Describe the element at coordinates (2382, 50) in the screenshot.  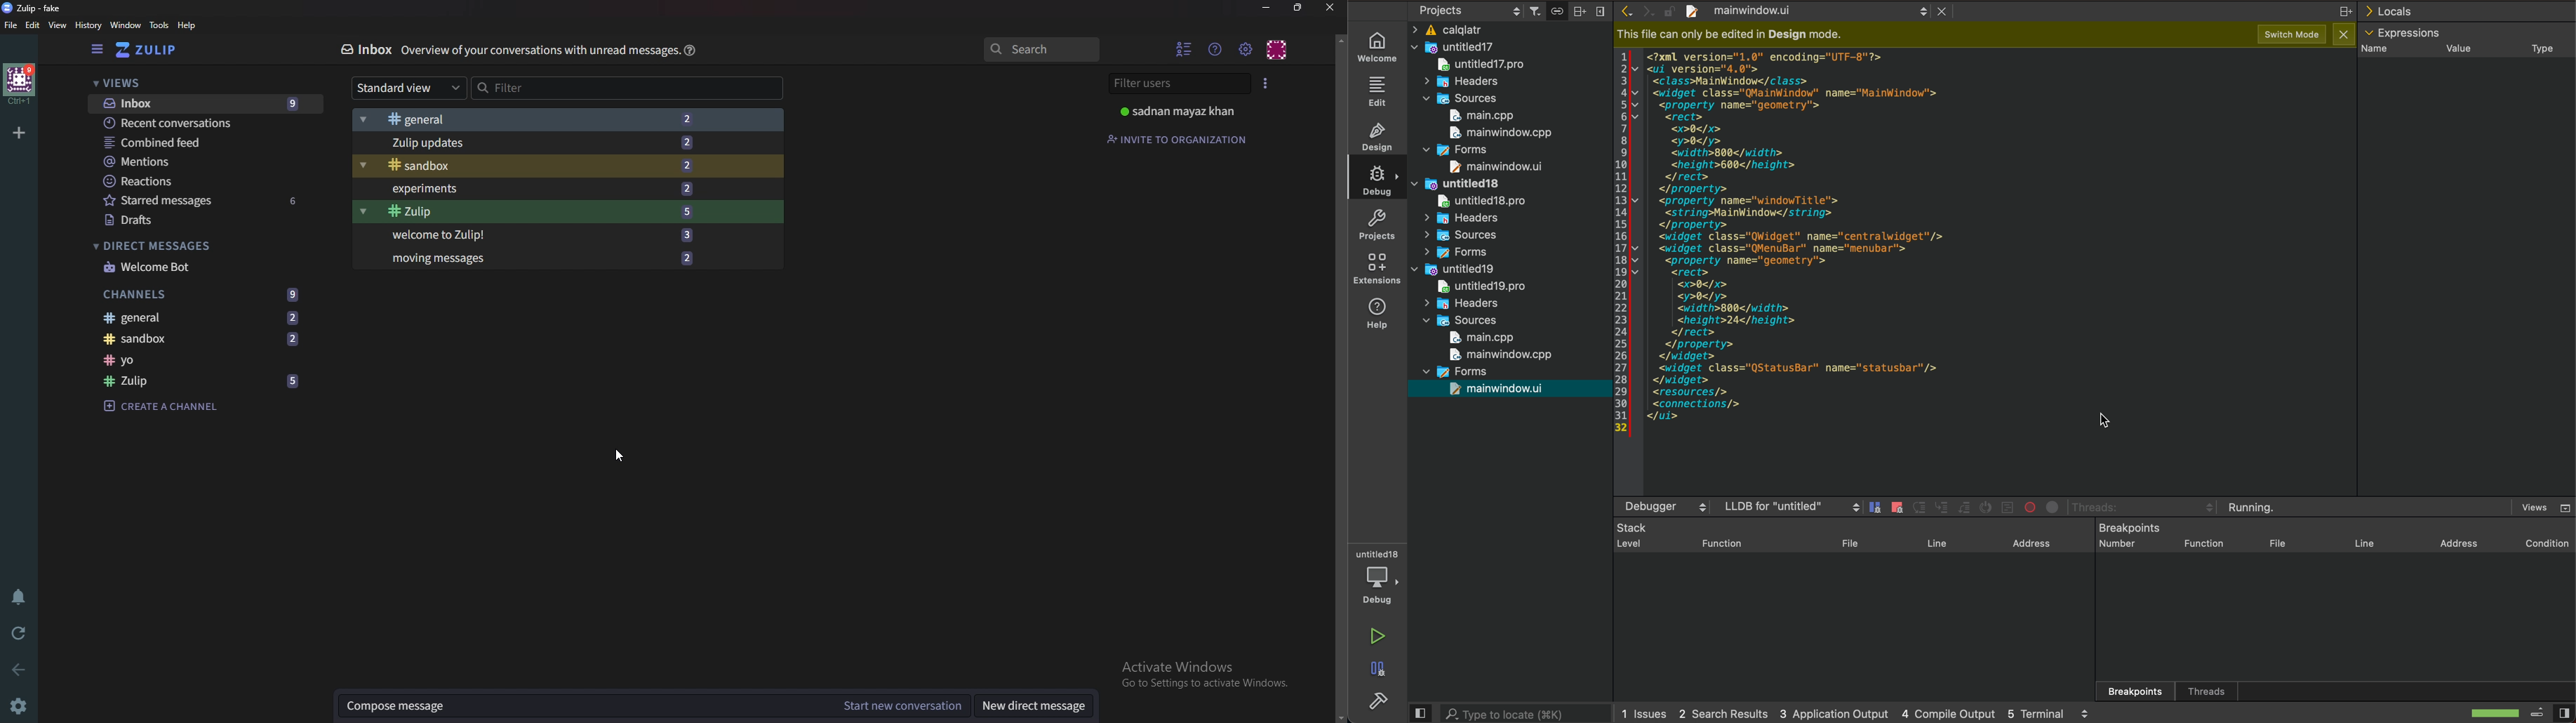
I see `name` at that location.